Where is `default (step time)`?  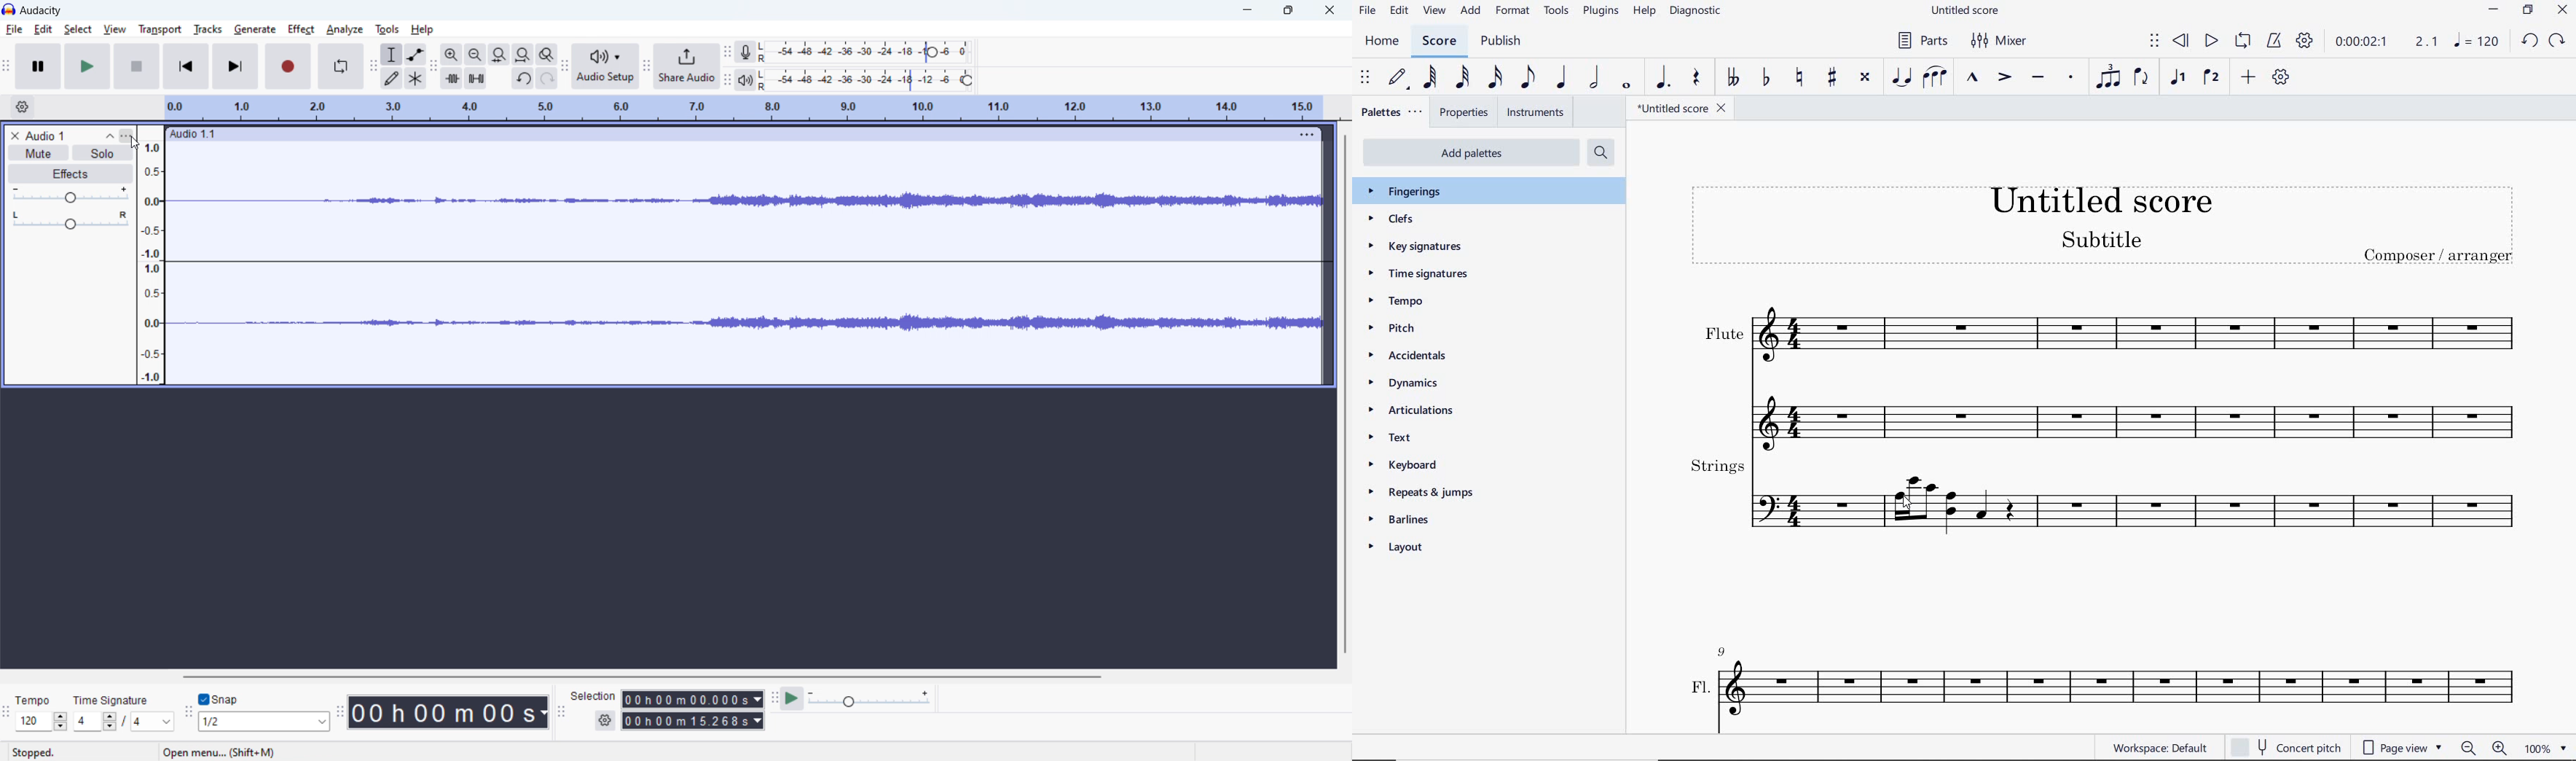 default (step time) is located at coordinates (1399, 78).